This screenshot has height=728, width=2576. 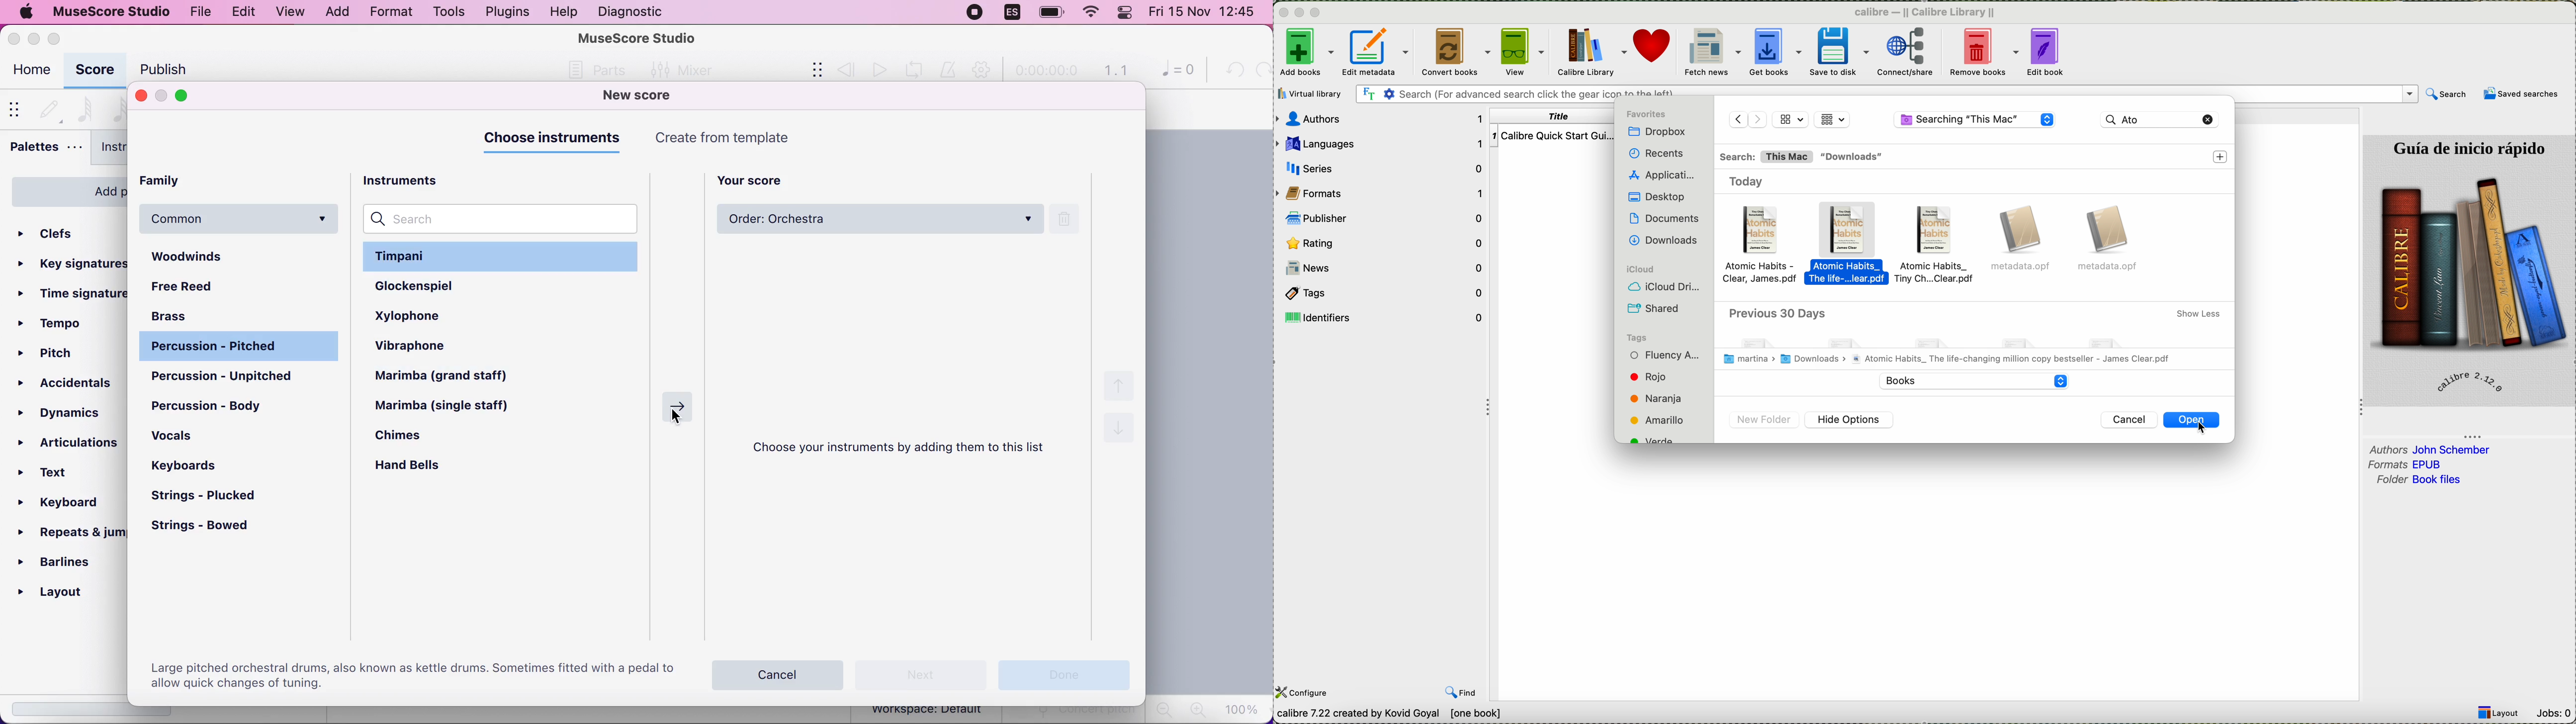 I want to click on books, so click(x=1970, y=380).